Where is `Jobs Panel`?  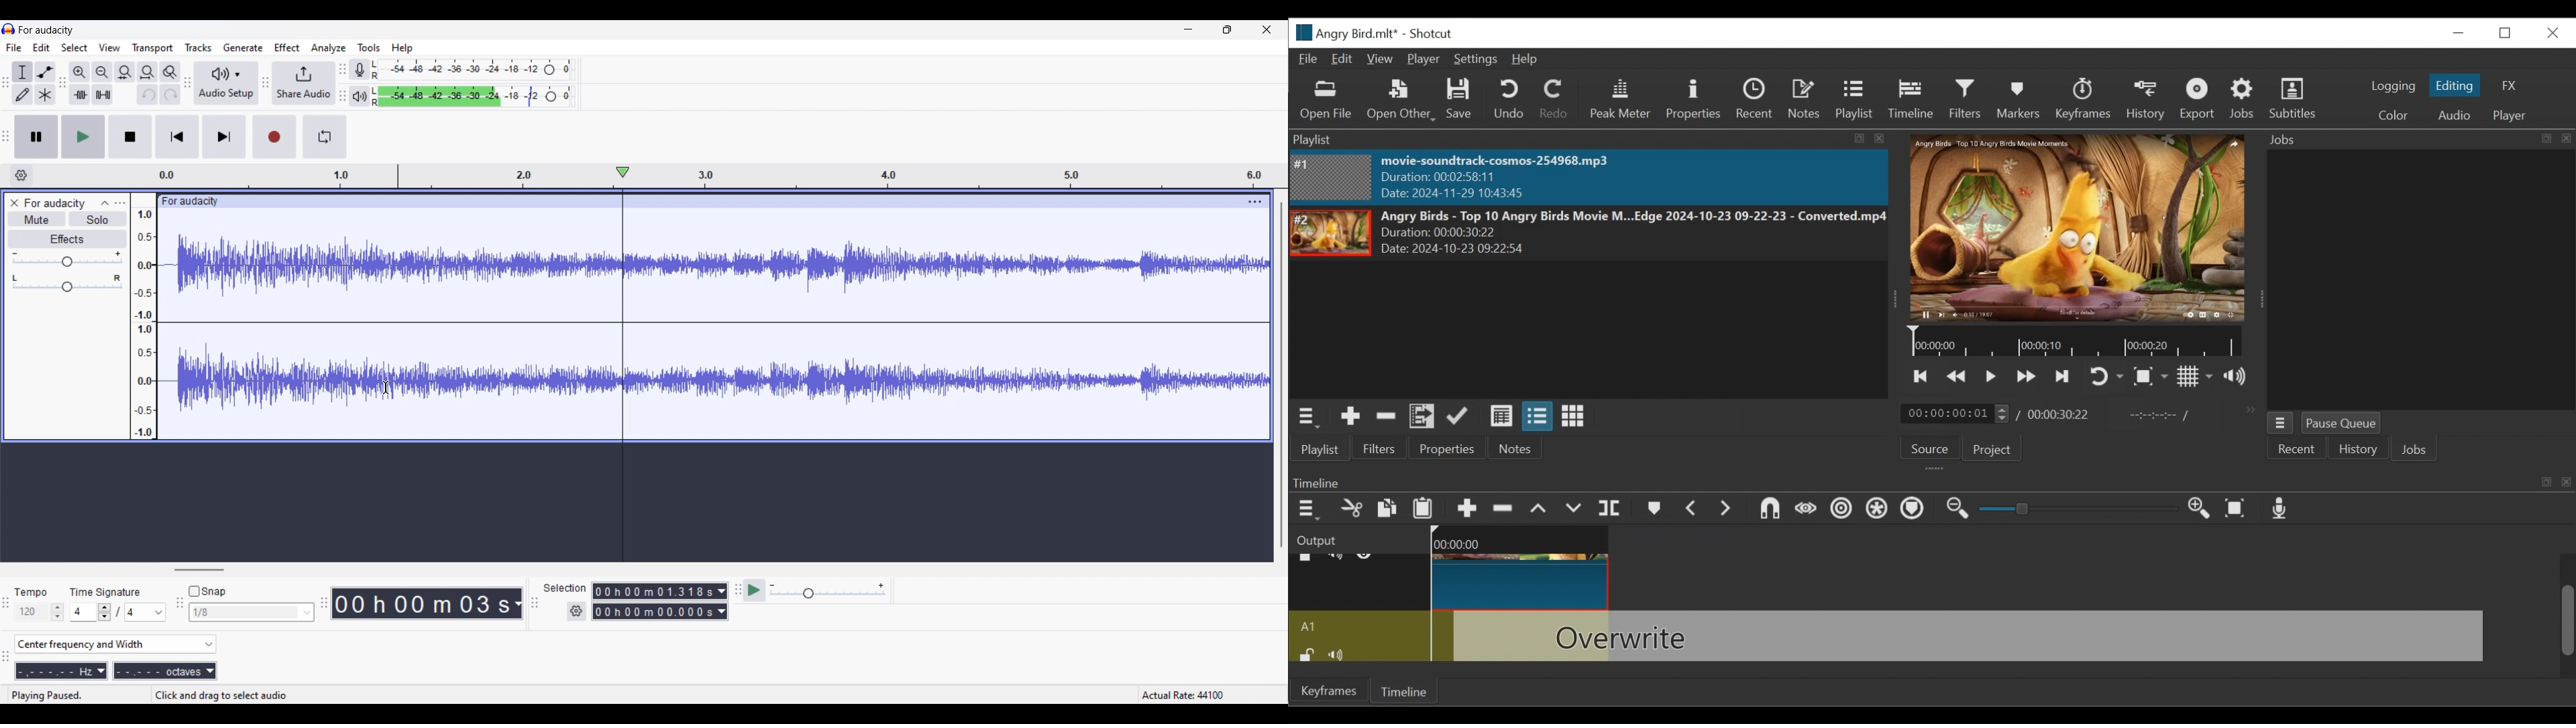 Jobs Panel is located at coordinates (2407, 280).